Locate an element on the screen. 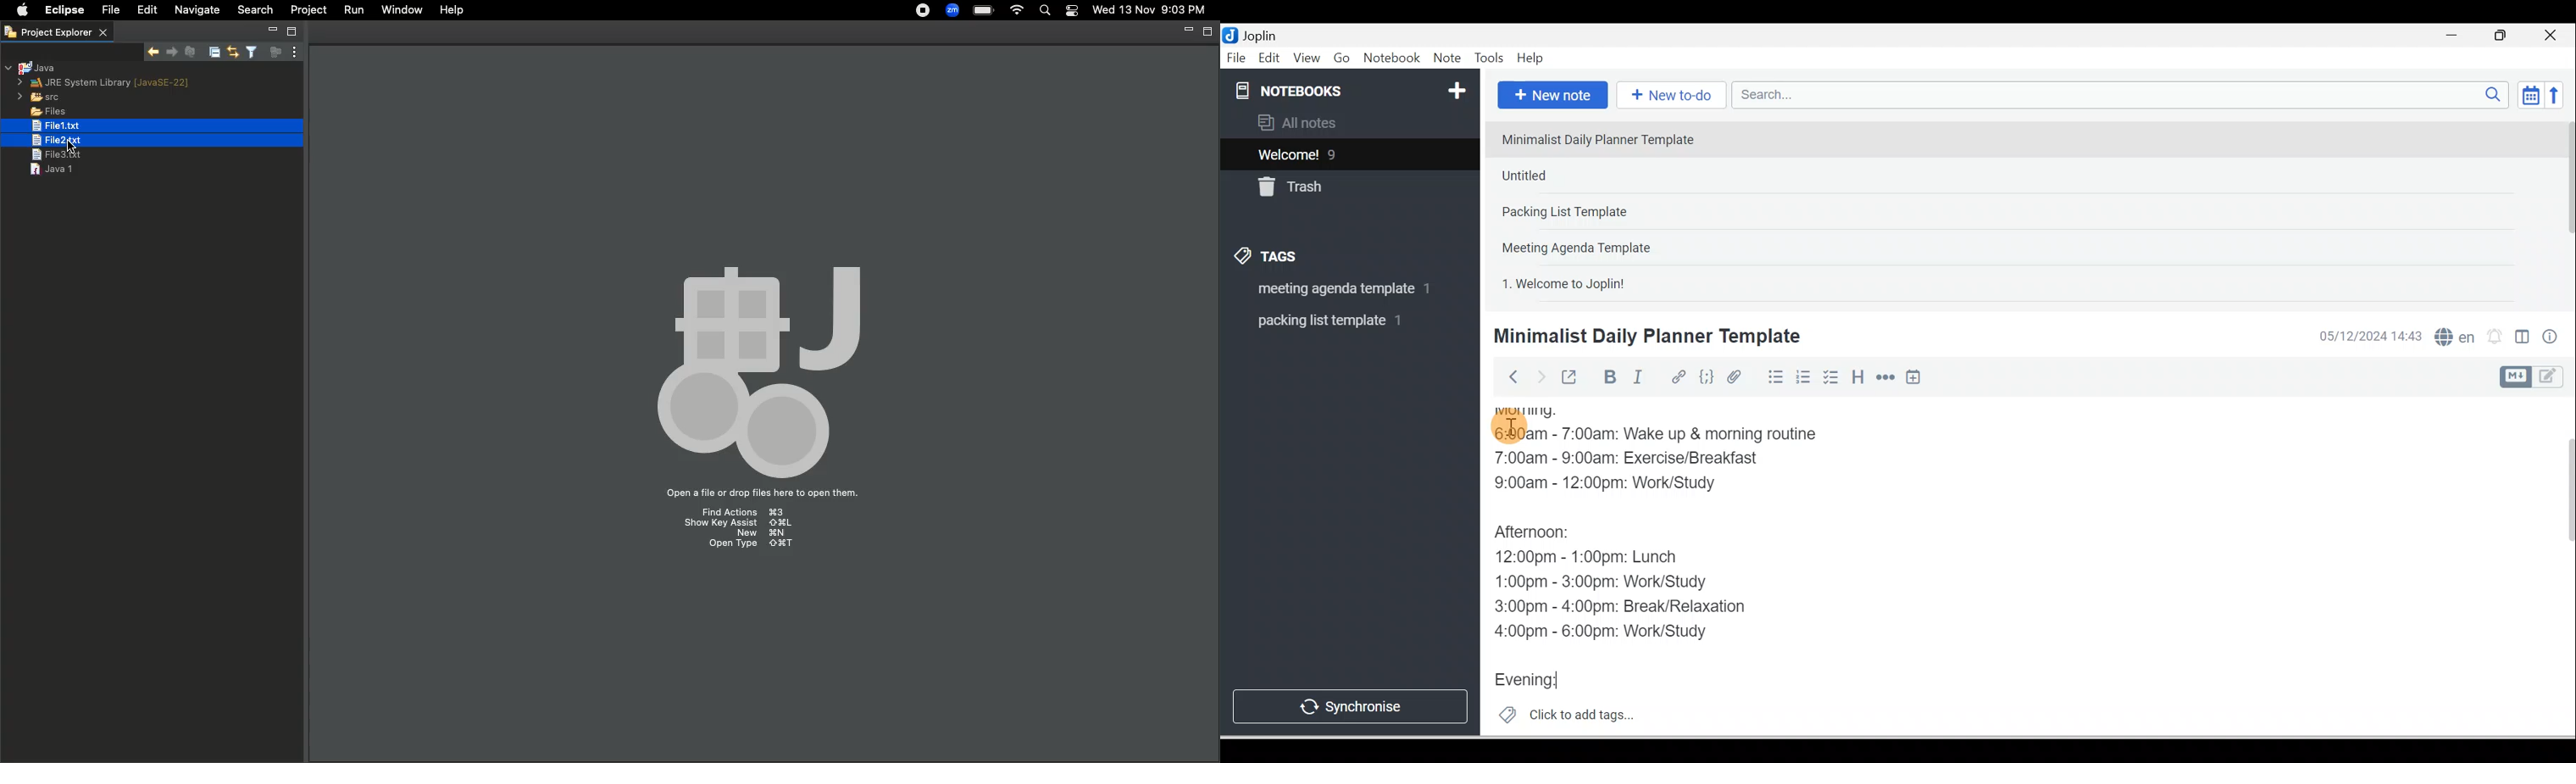  File is located at coordinates (1237, 57).